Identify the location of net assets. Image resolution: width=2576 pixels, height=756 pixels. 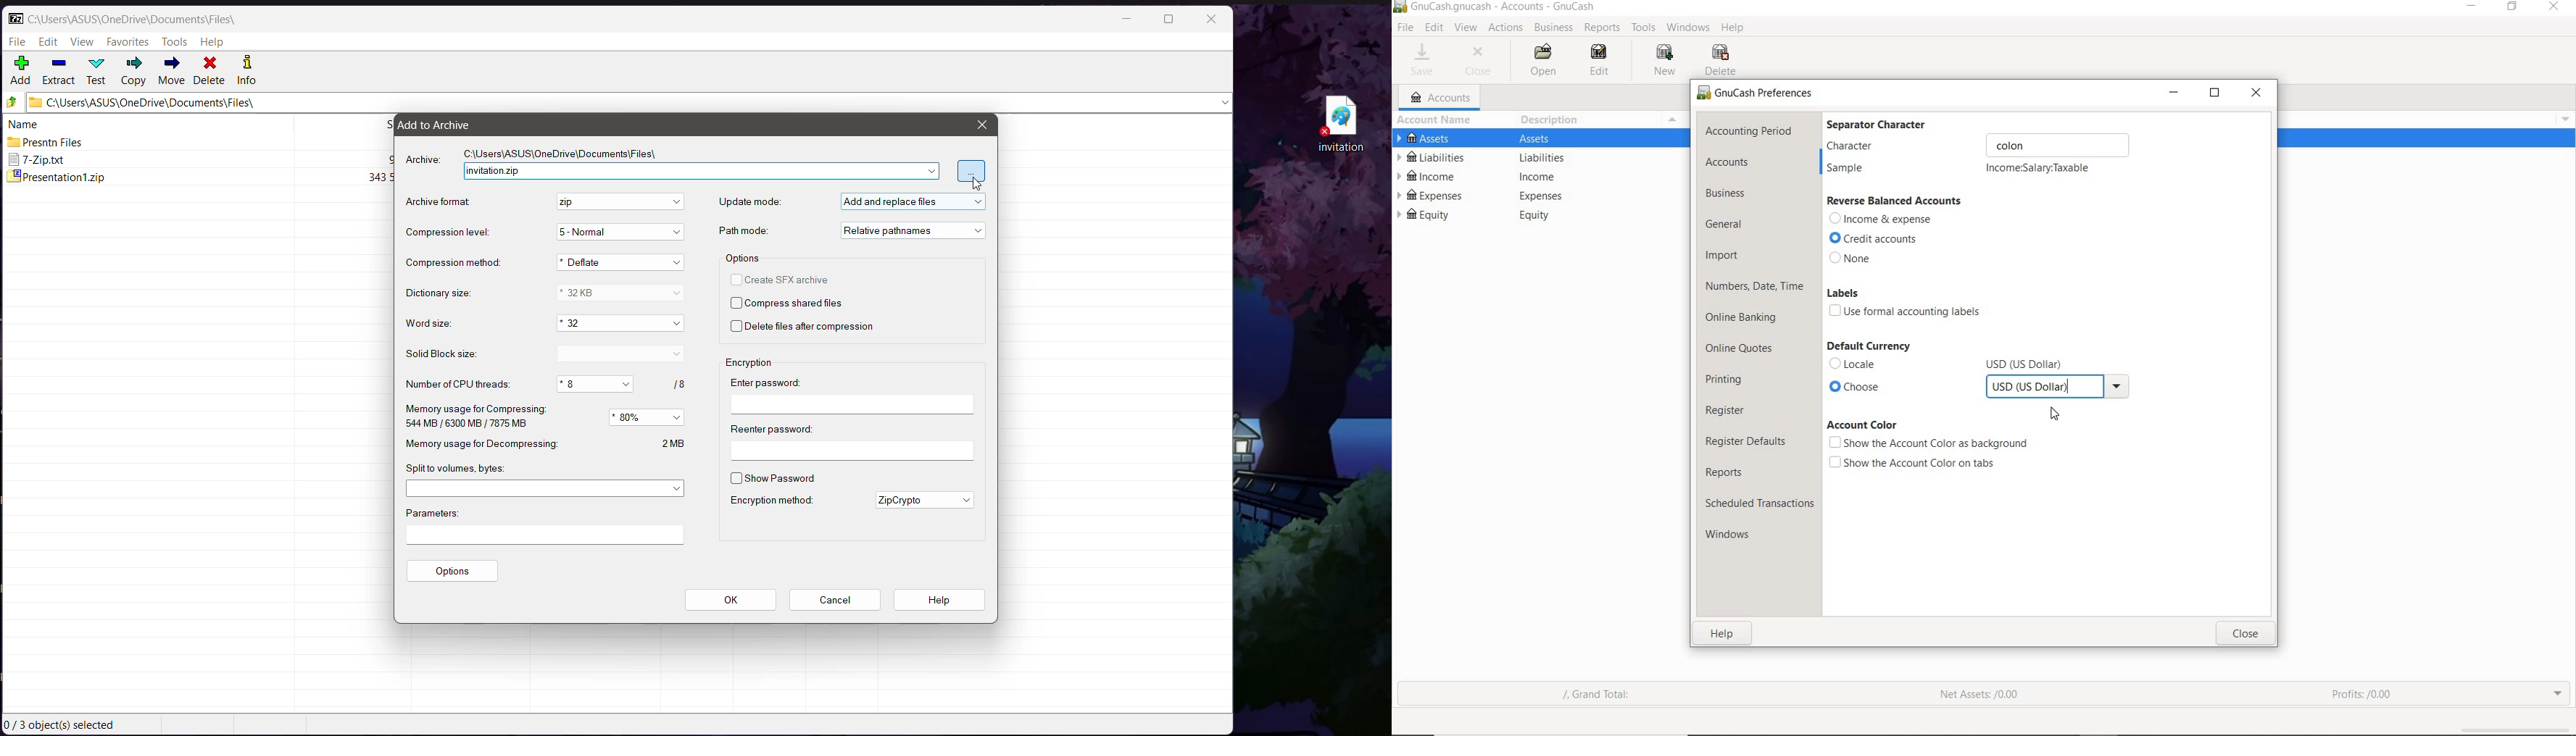
(1977, 694).